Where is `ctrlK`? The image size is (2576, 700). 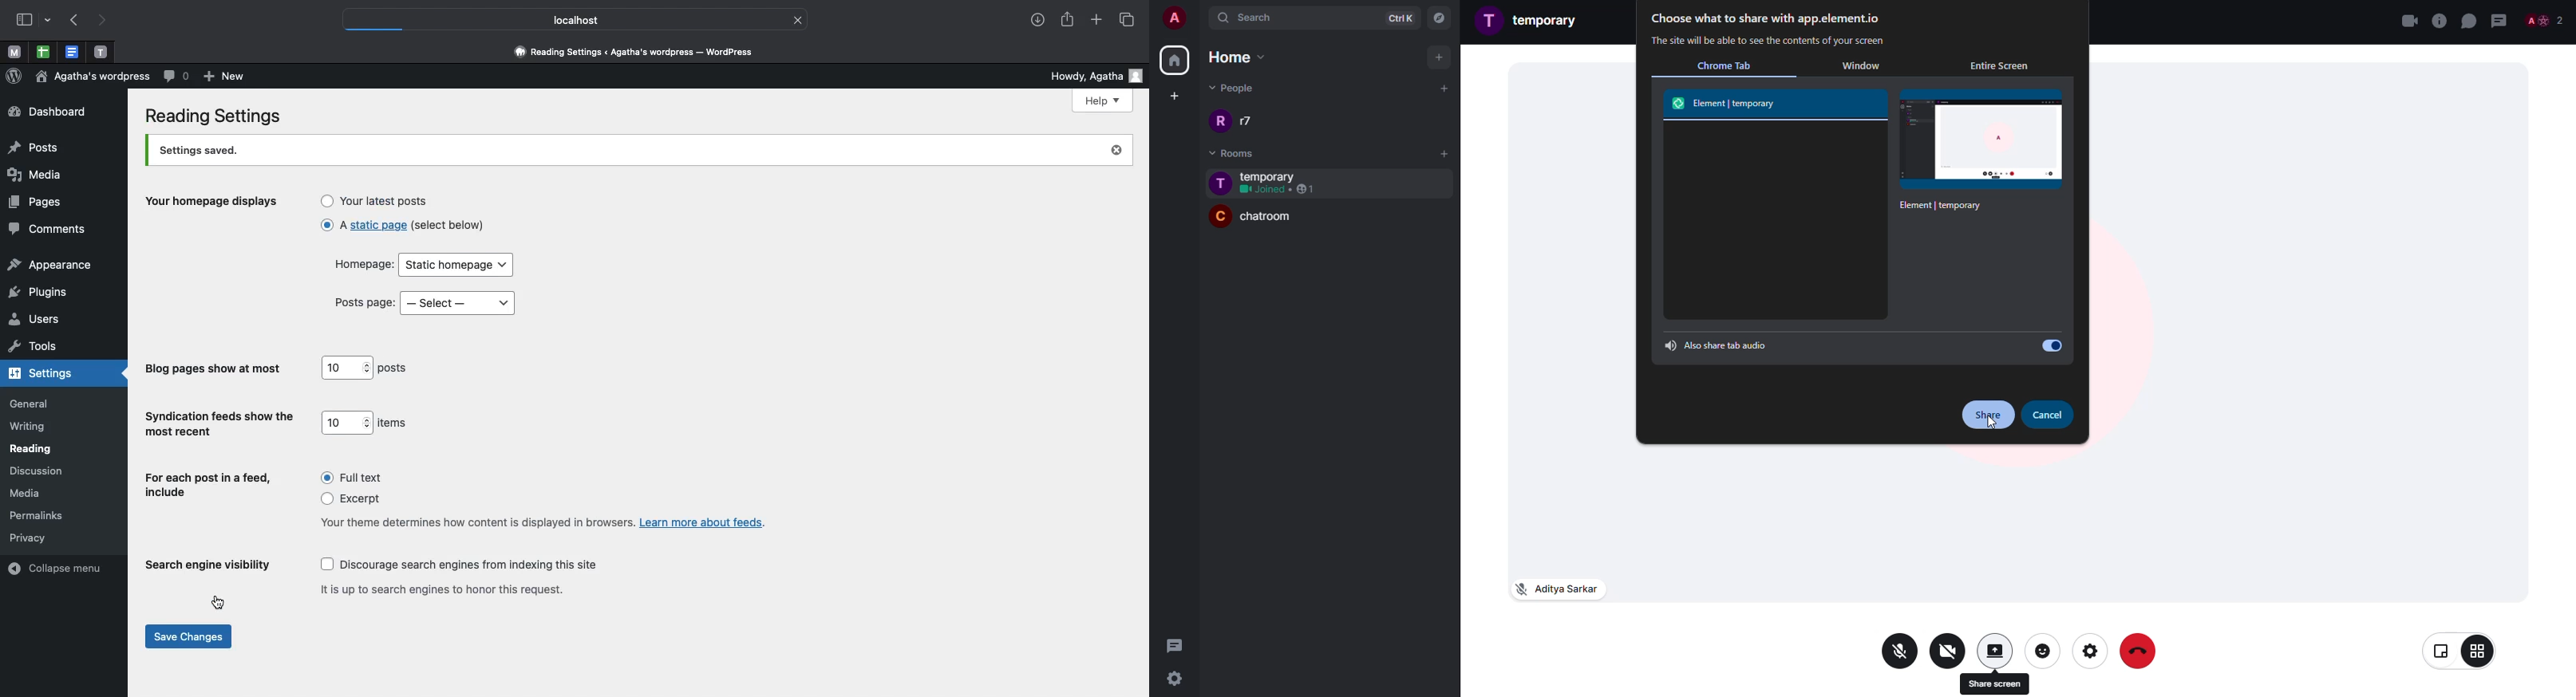
ctrlK is located at coordinates (1396, 17).